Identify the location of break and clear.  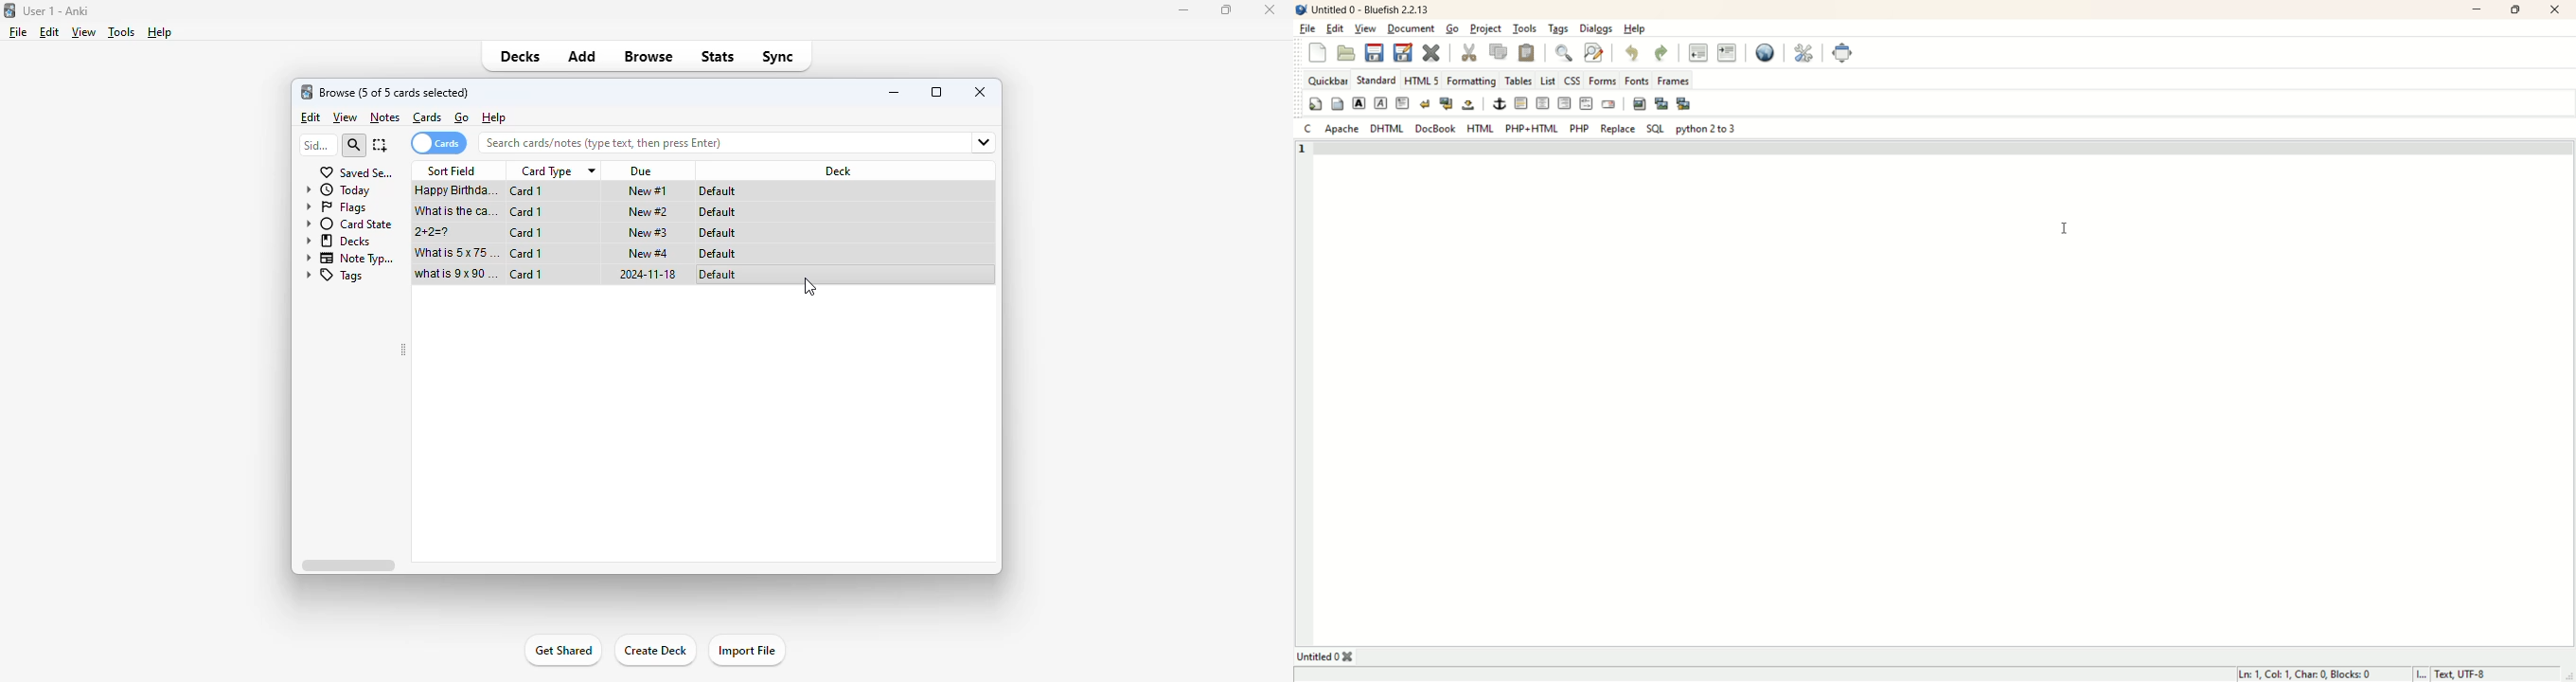
(1446, 104).